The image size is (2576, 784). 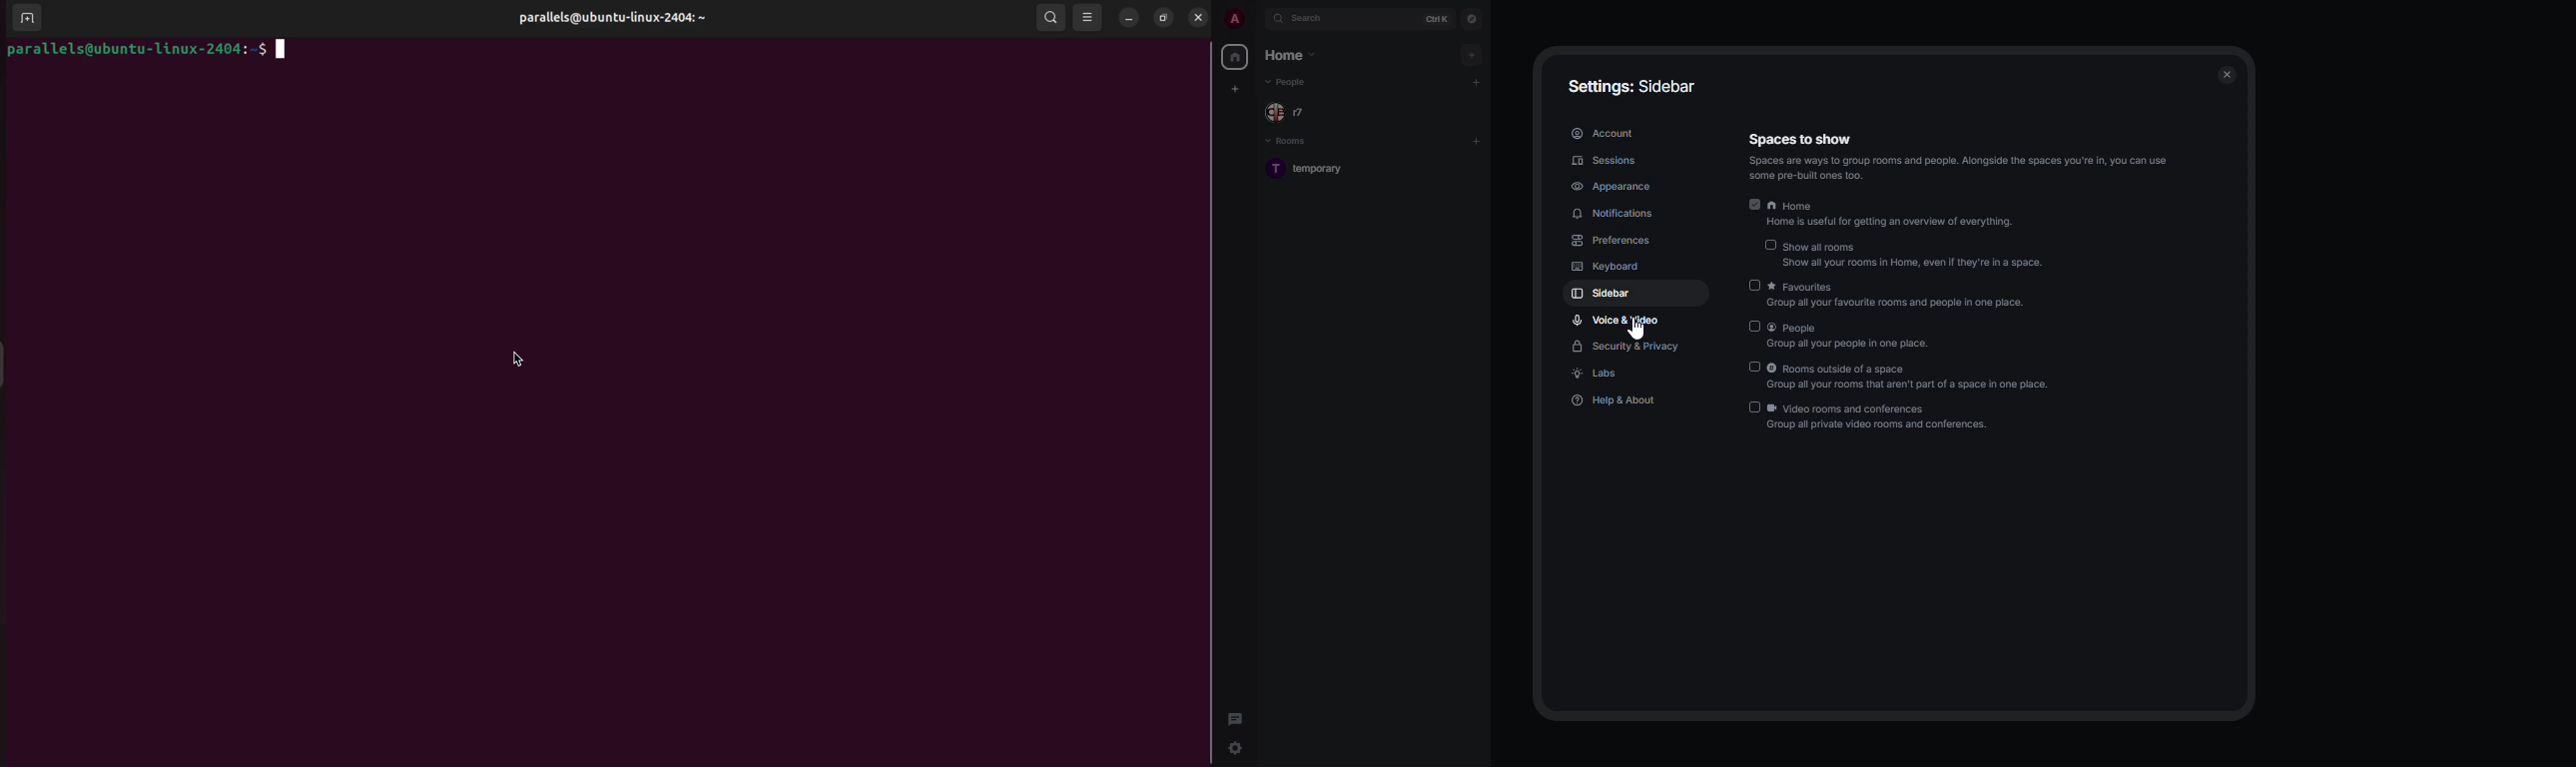 I want to click on expand, so click(x=1260, y=18).